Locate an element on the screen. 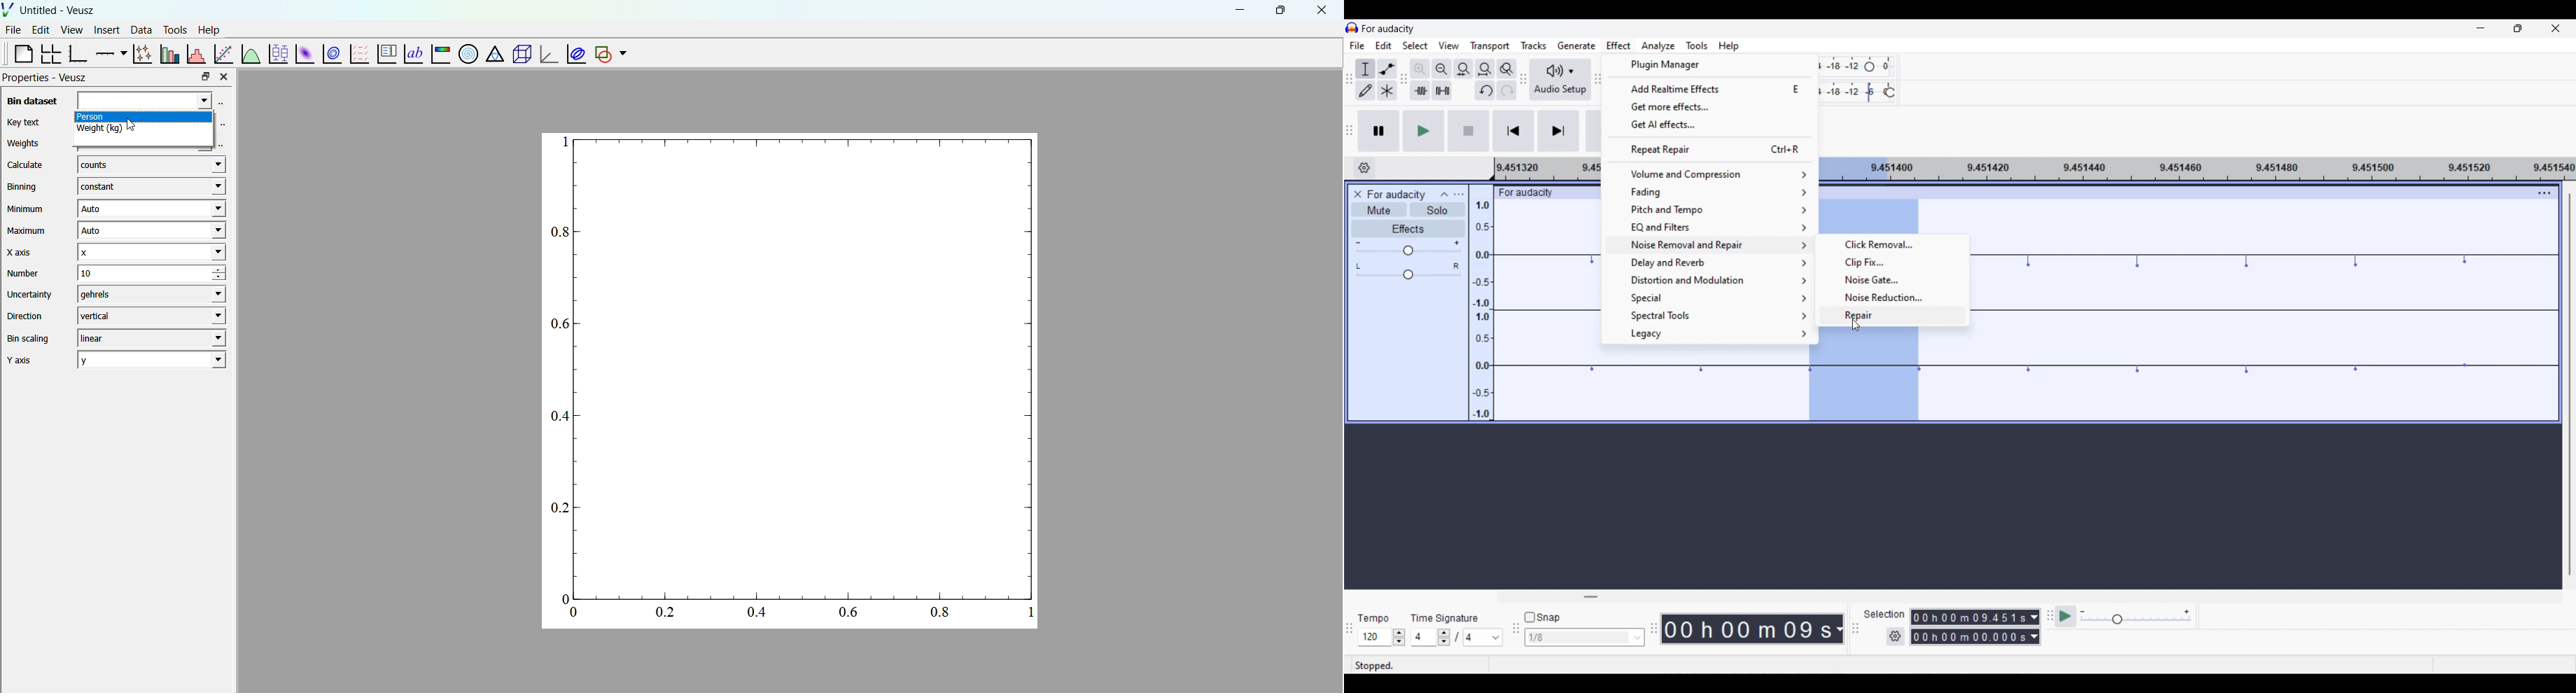 The height and width of the screenshot is (700, 2576). Selection tool is located at coordinates (1366, 69).